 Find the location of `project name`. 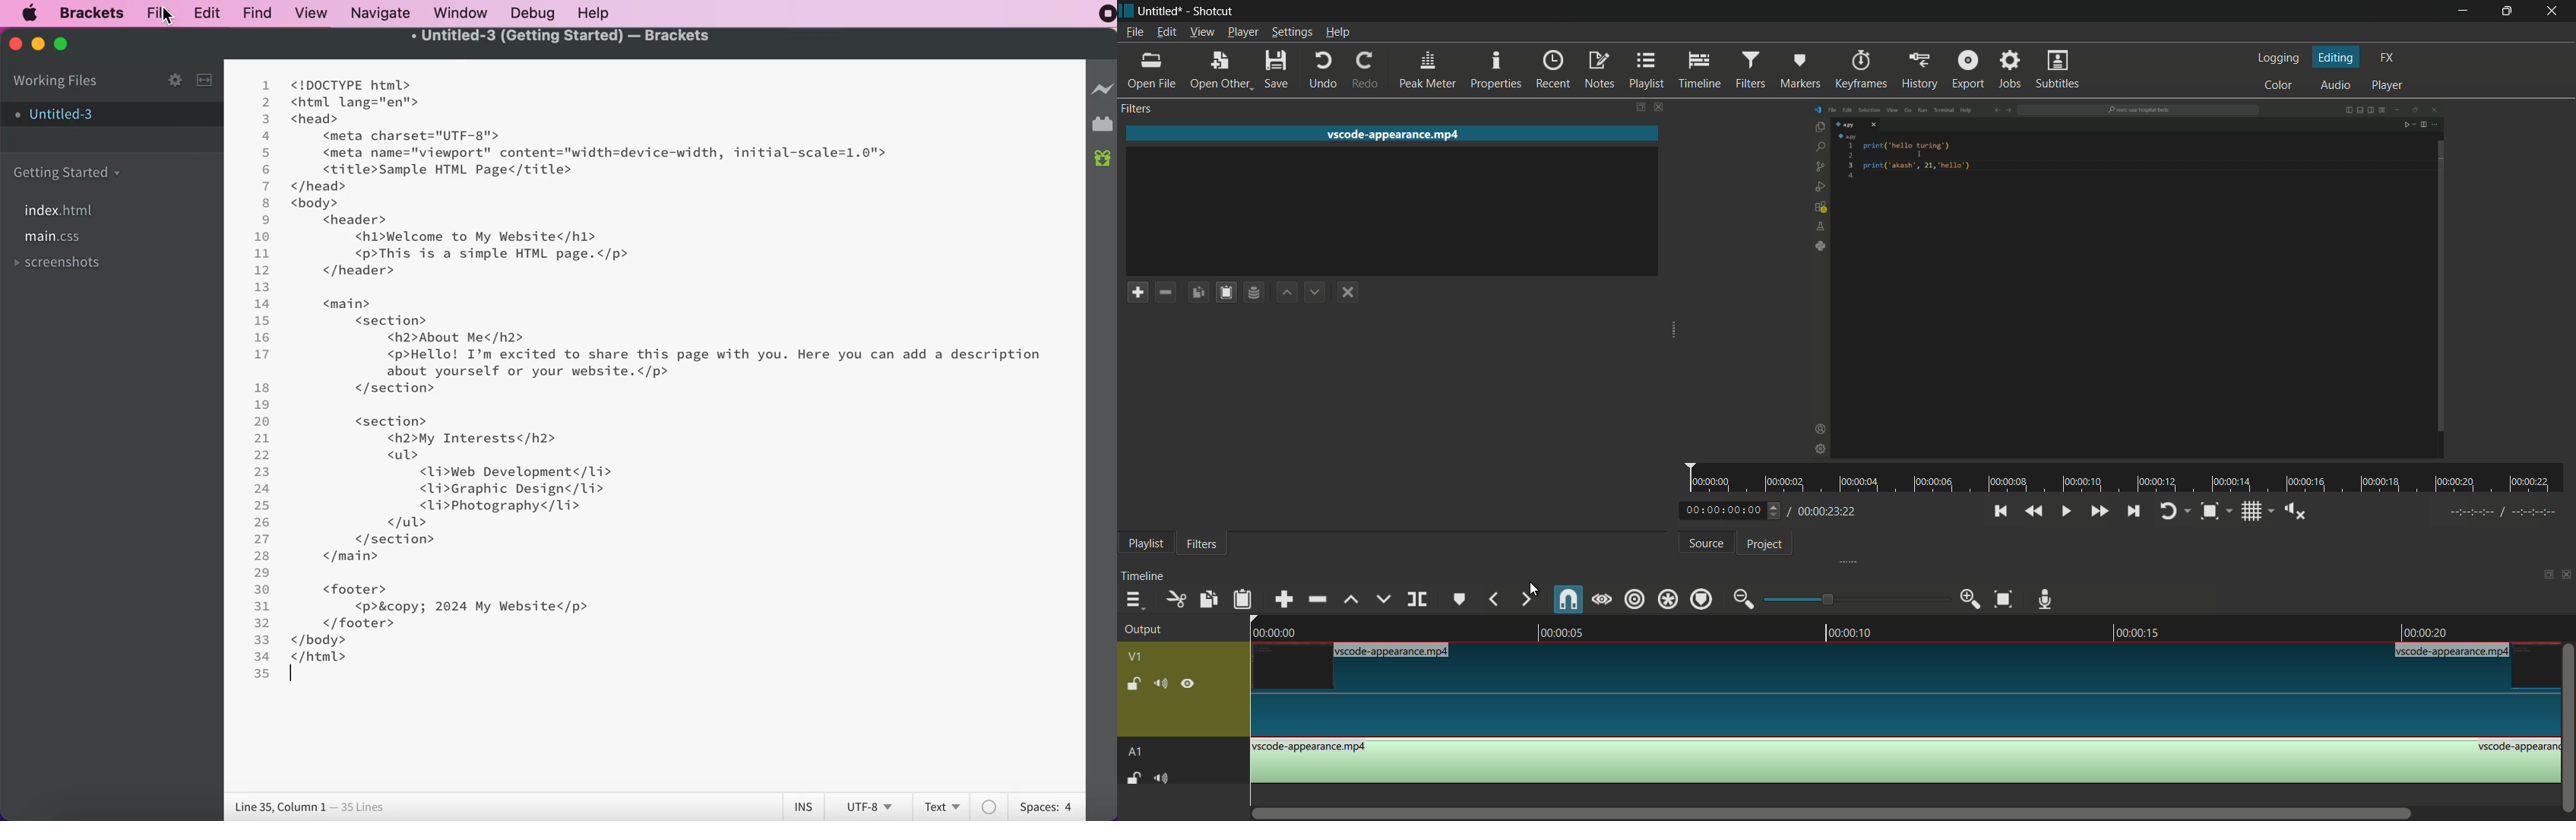

project name is located at coordinates (1162, 12).